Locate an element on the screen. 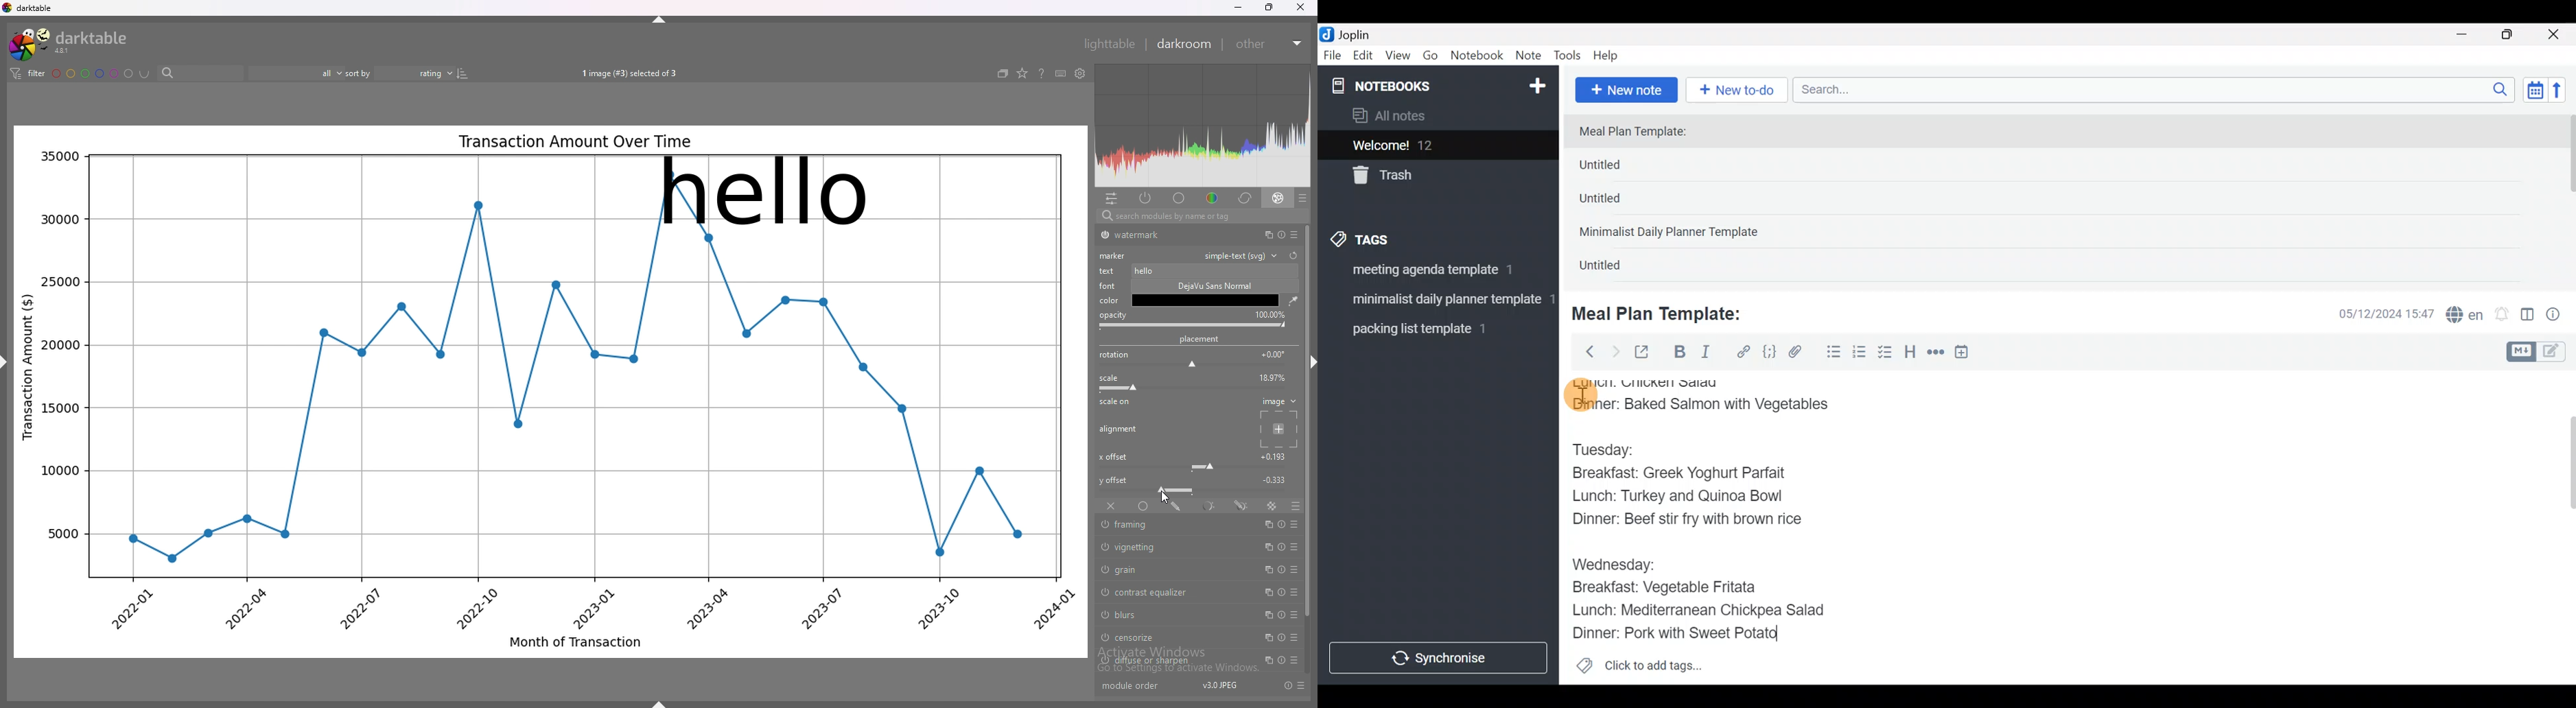 The image size is (2576, 728). Tuesday: is located at coordinates (1612, 449).